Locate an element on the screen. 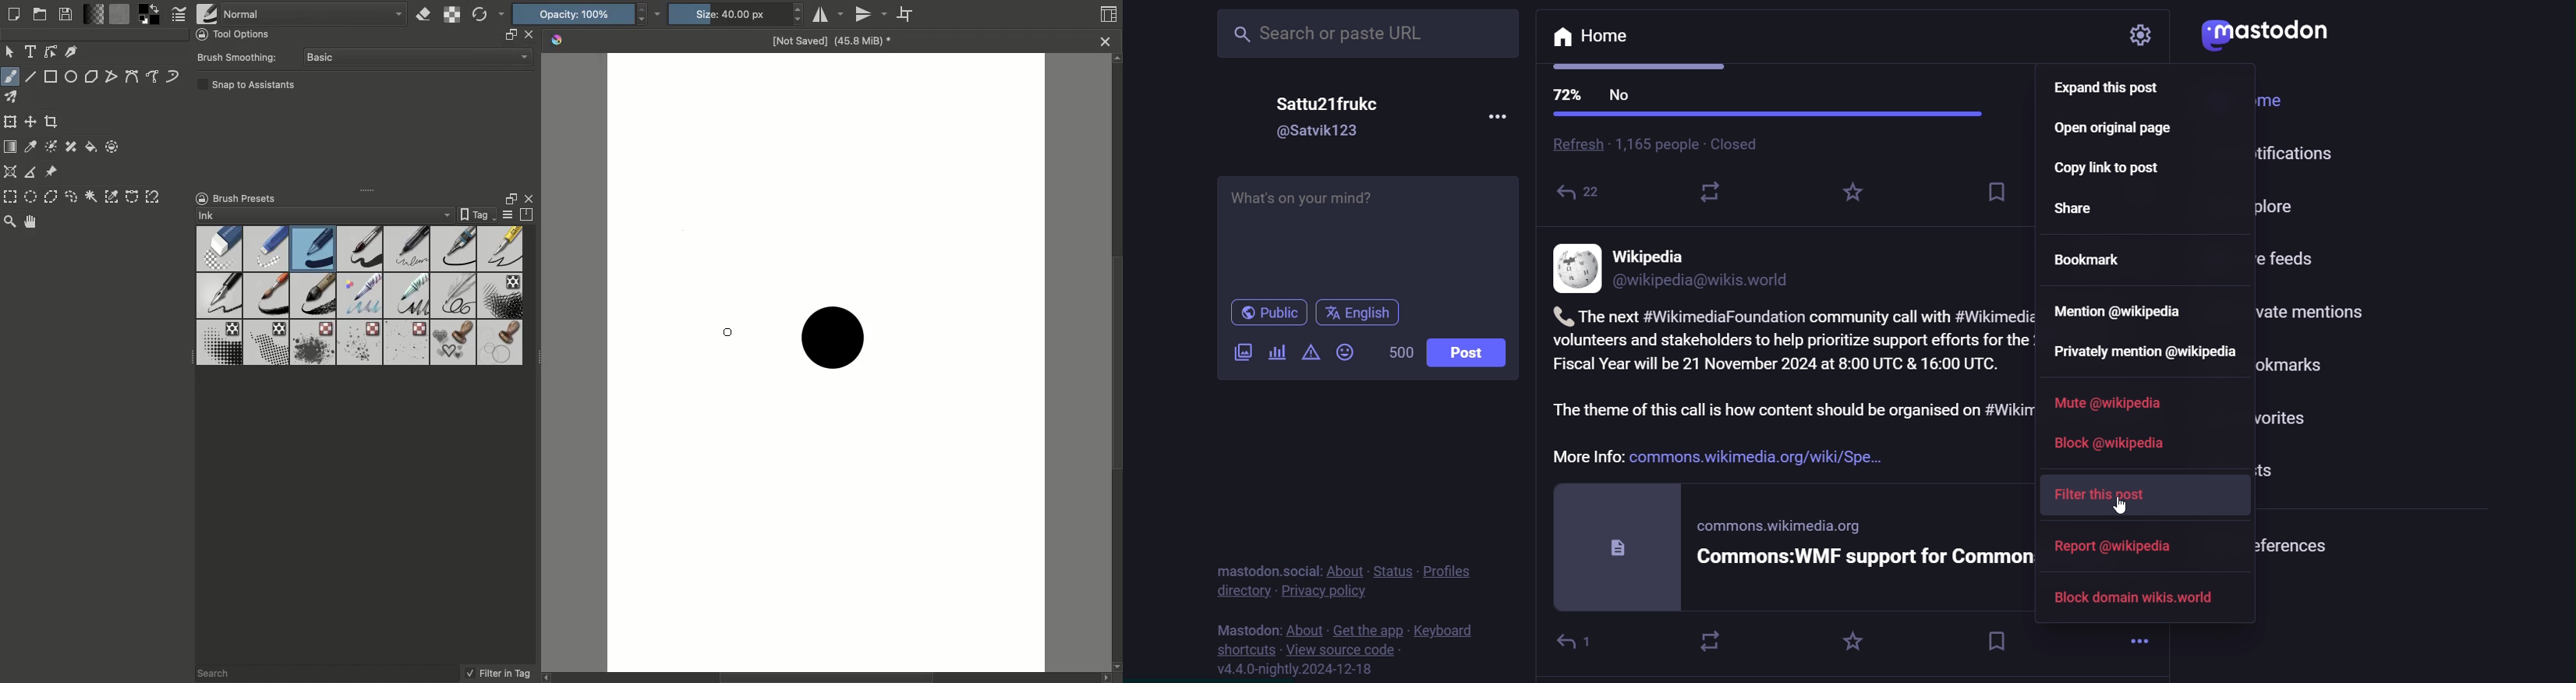 This screenshot has width=2576, height=700. brush cursor is located at coordinates (727, 331).